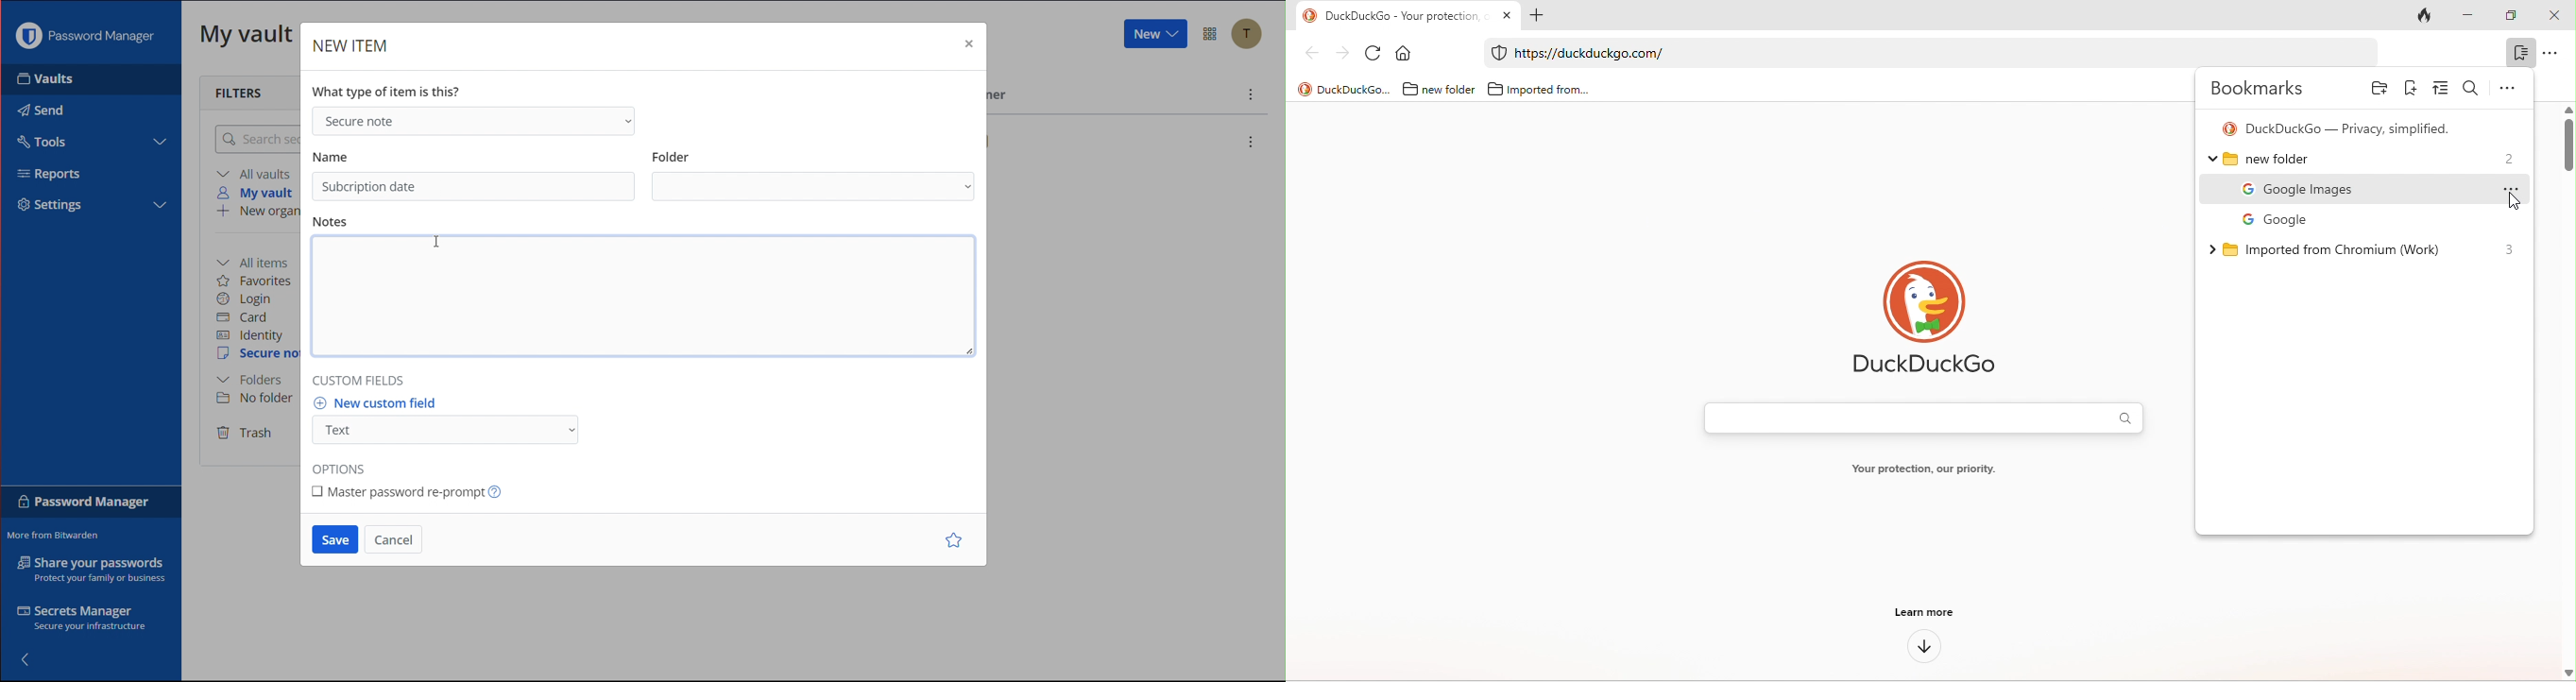  I want to click on Cursor, so click(441, 241).